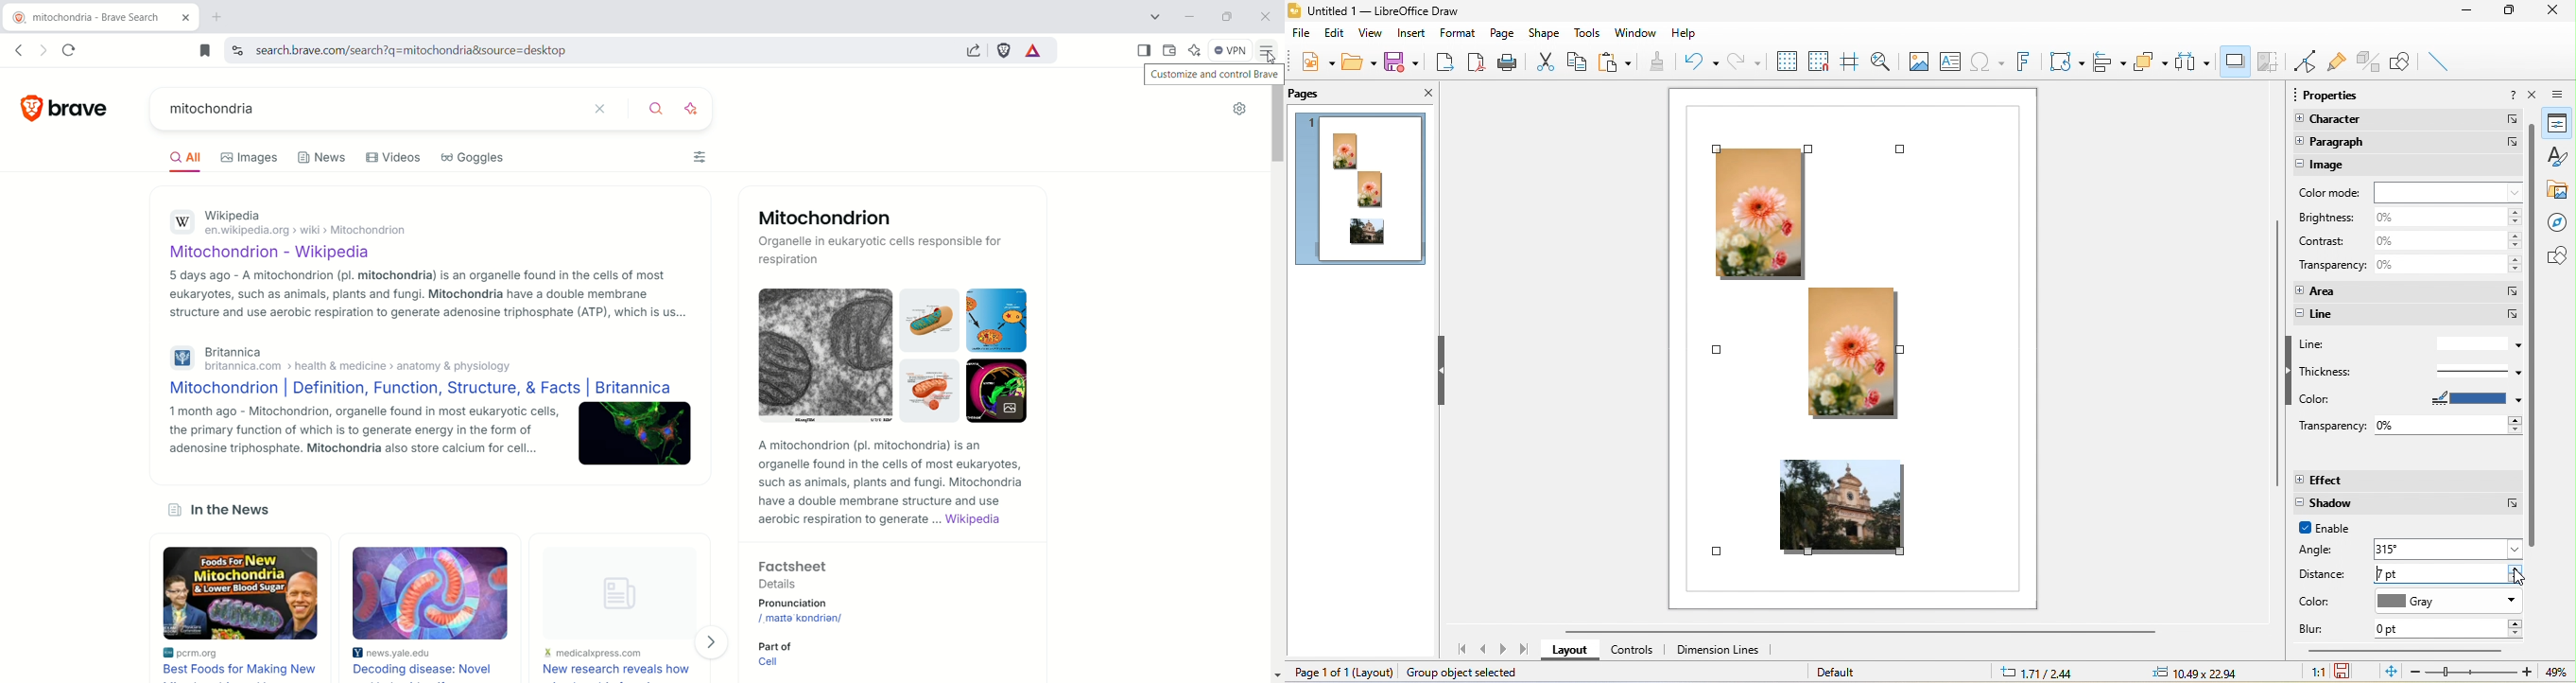 The height and width of the screenshot is (700, 2576). I want to click on Properties, so click(2561, 125).